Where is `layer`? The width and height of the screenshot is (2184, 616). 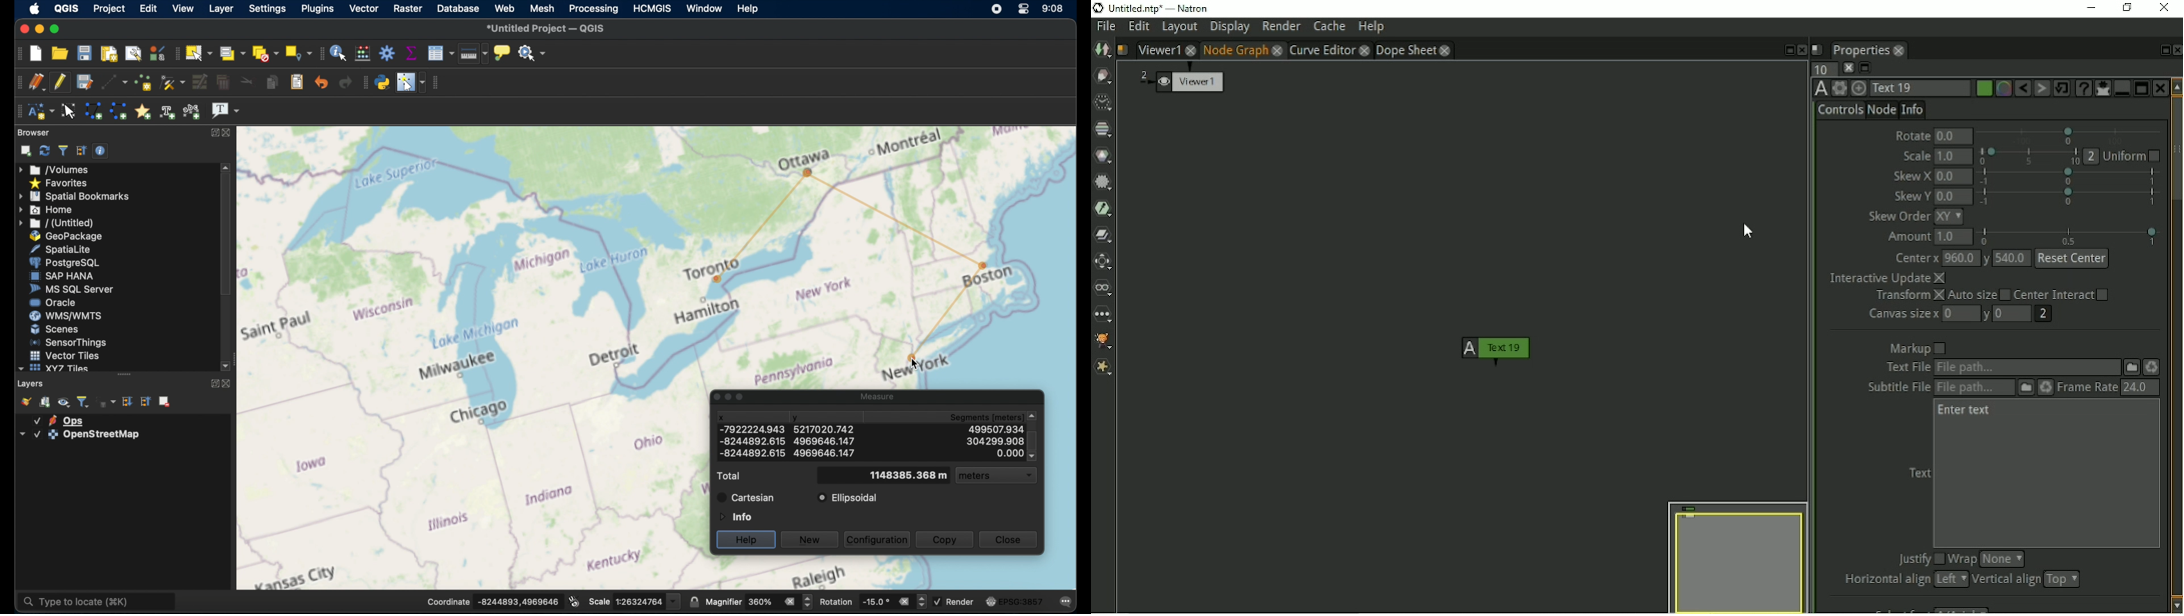
layer is located at coordinates (59, 420).